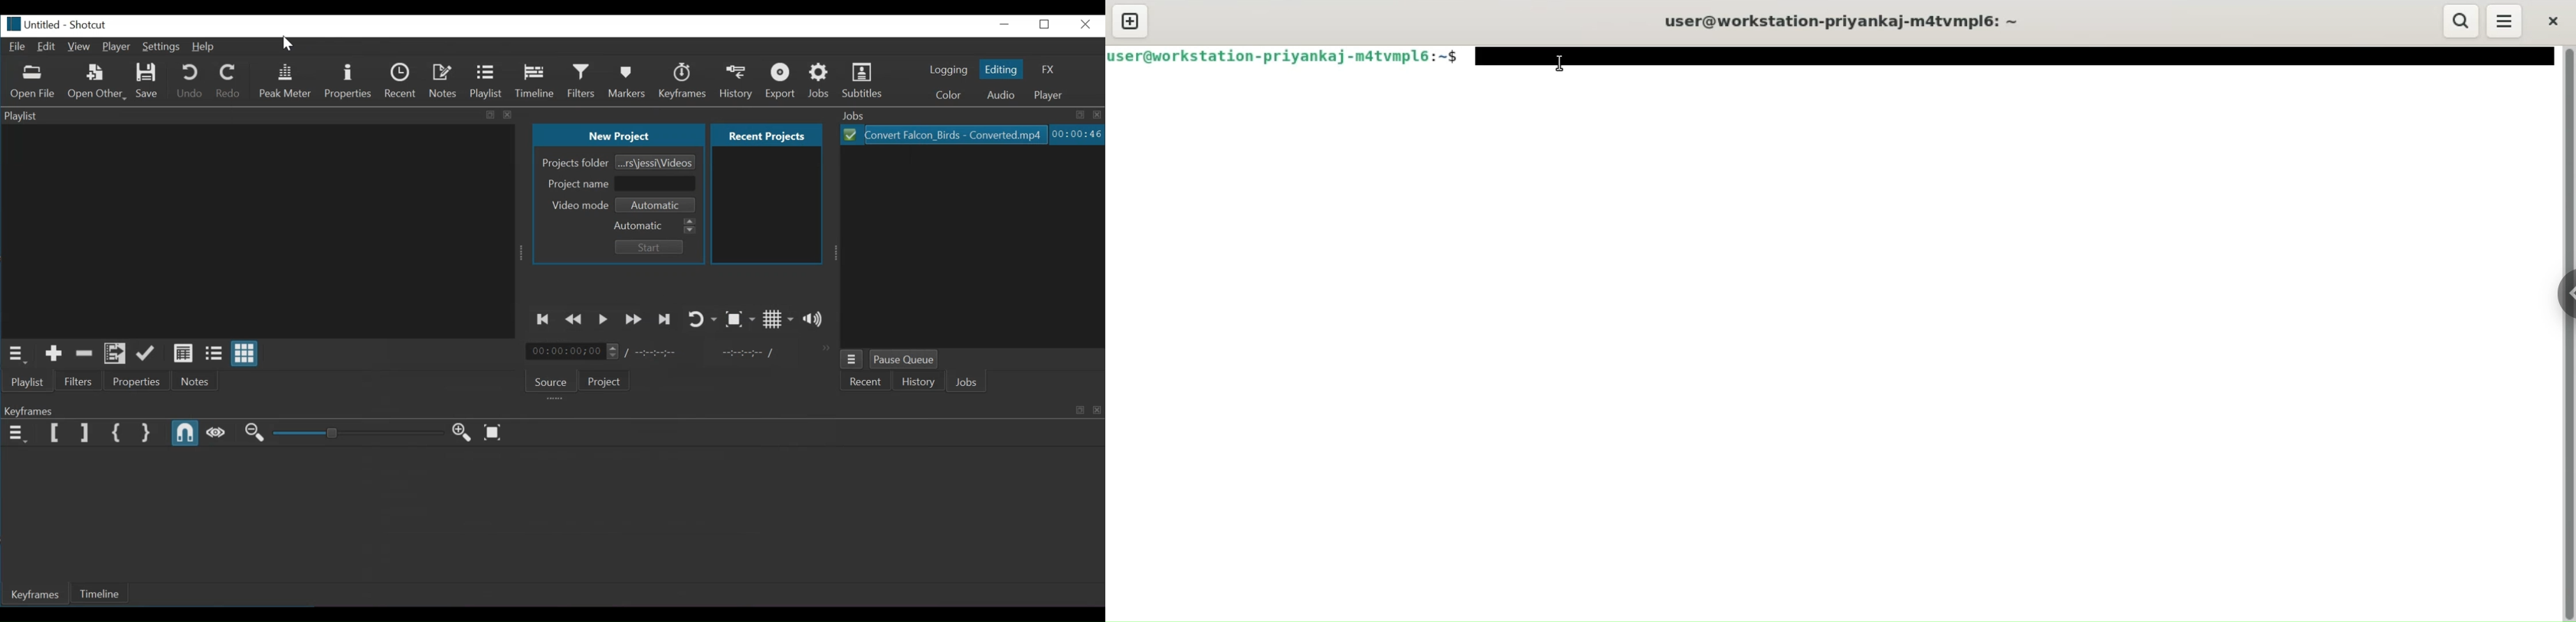 The width and height of the screenshot is (2576, 644). What do you see at coordinates (191, 81) in the screenshot?
I see `Undo` at bounding box center [191, 81].